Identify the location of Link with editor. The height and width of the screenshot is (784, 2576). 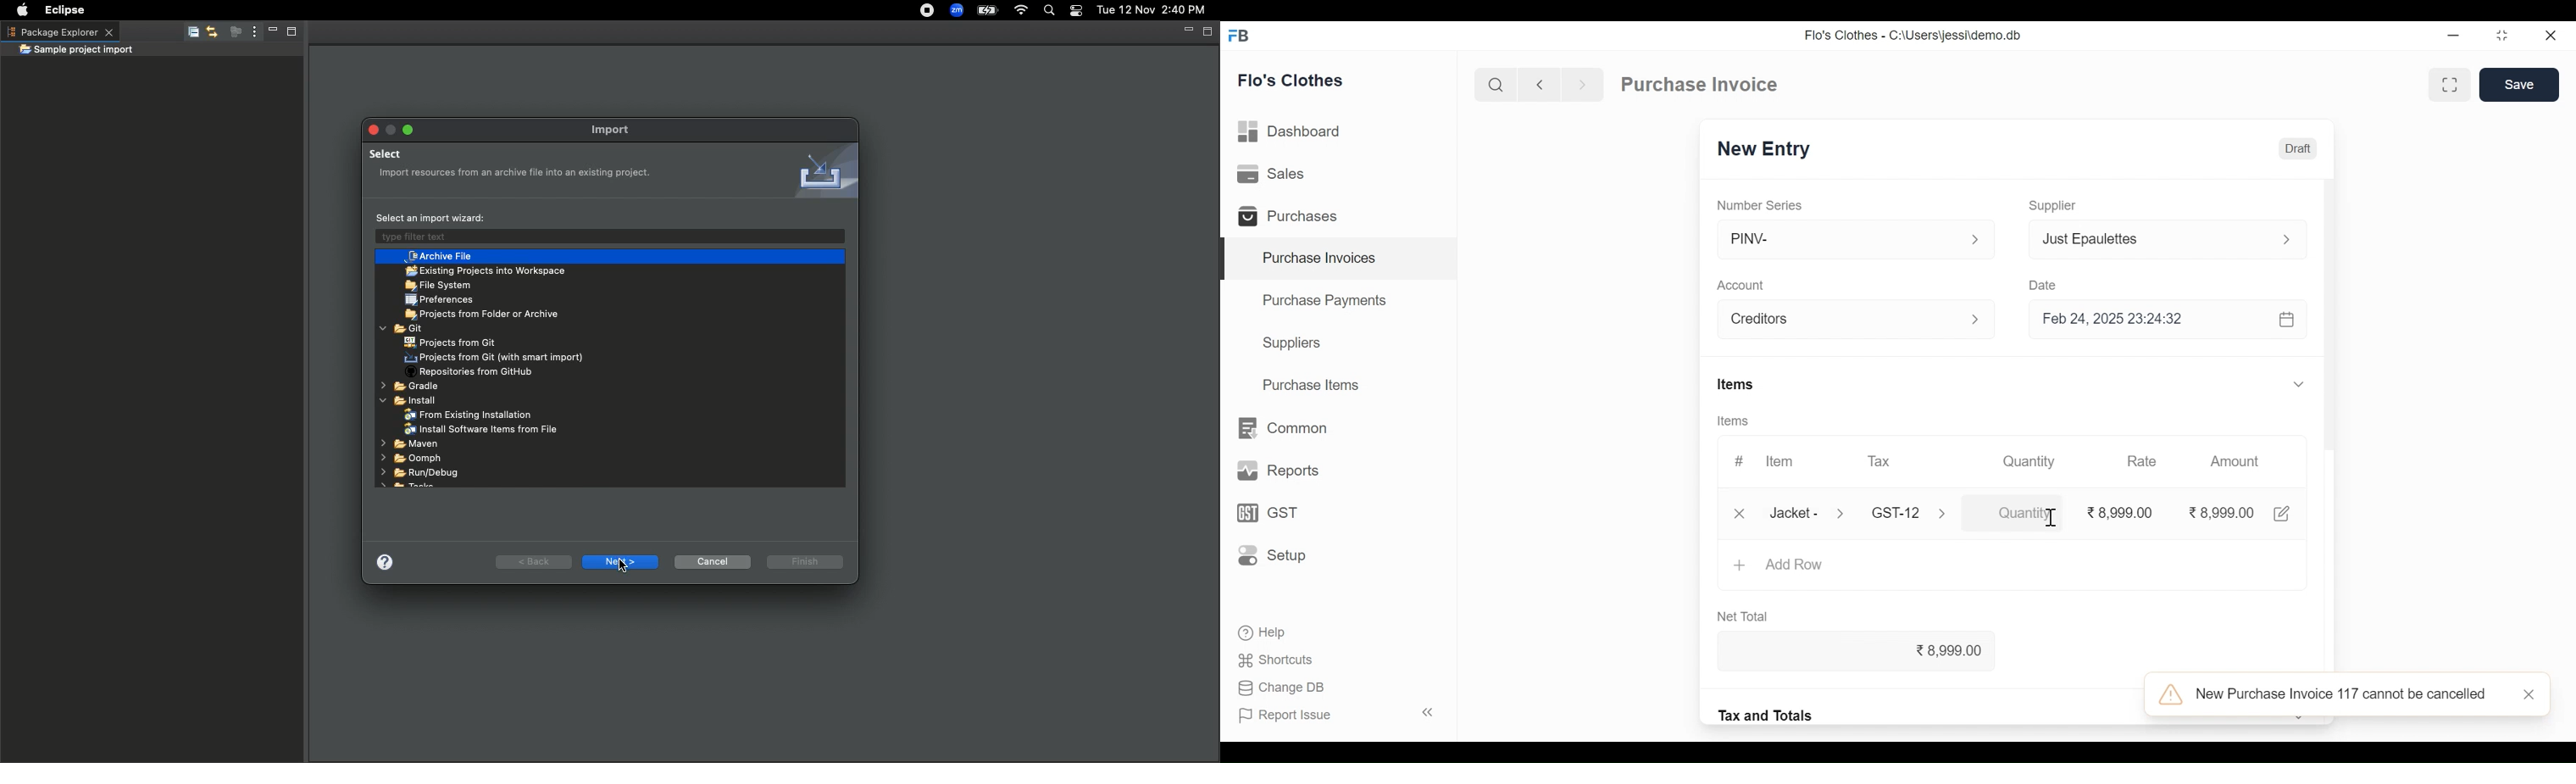
(211, 33).